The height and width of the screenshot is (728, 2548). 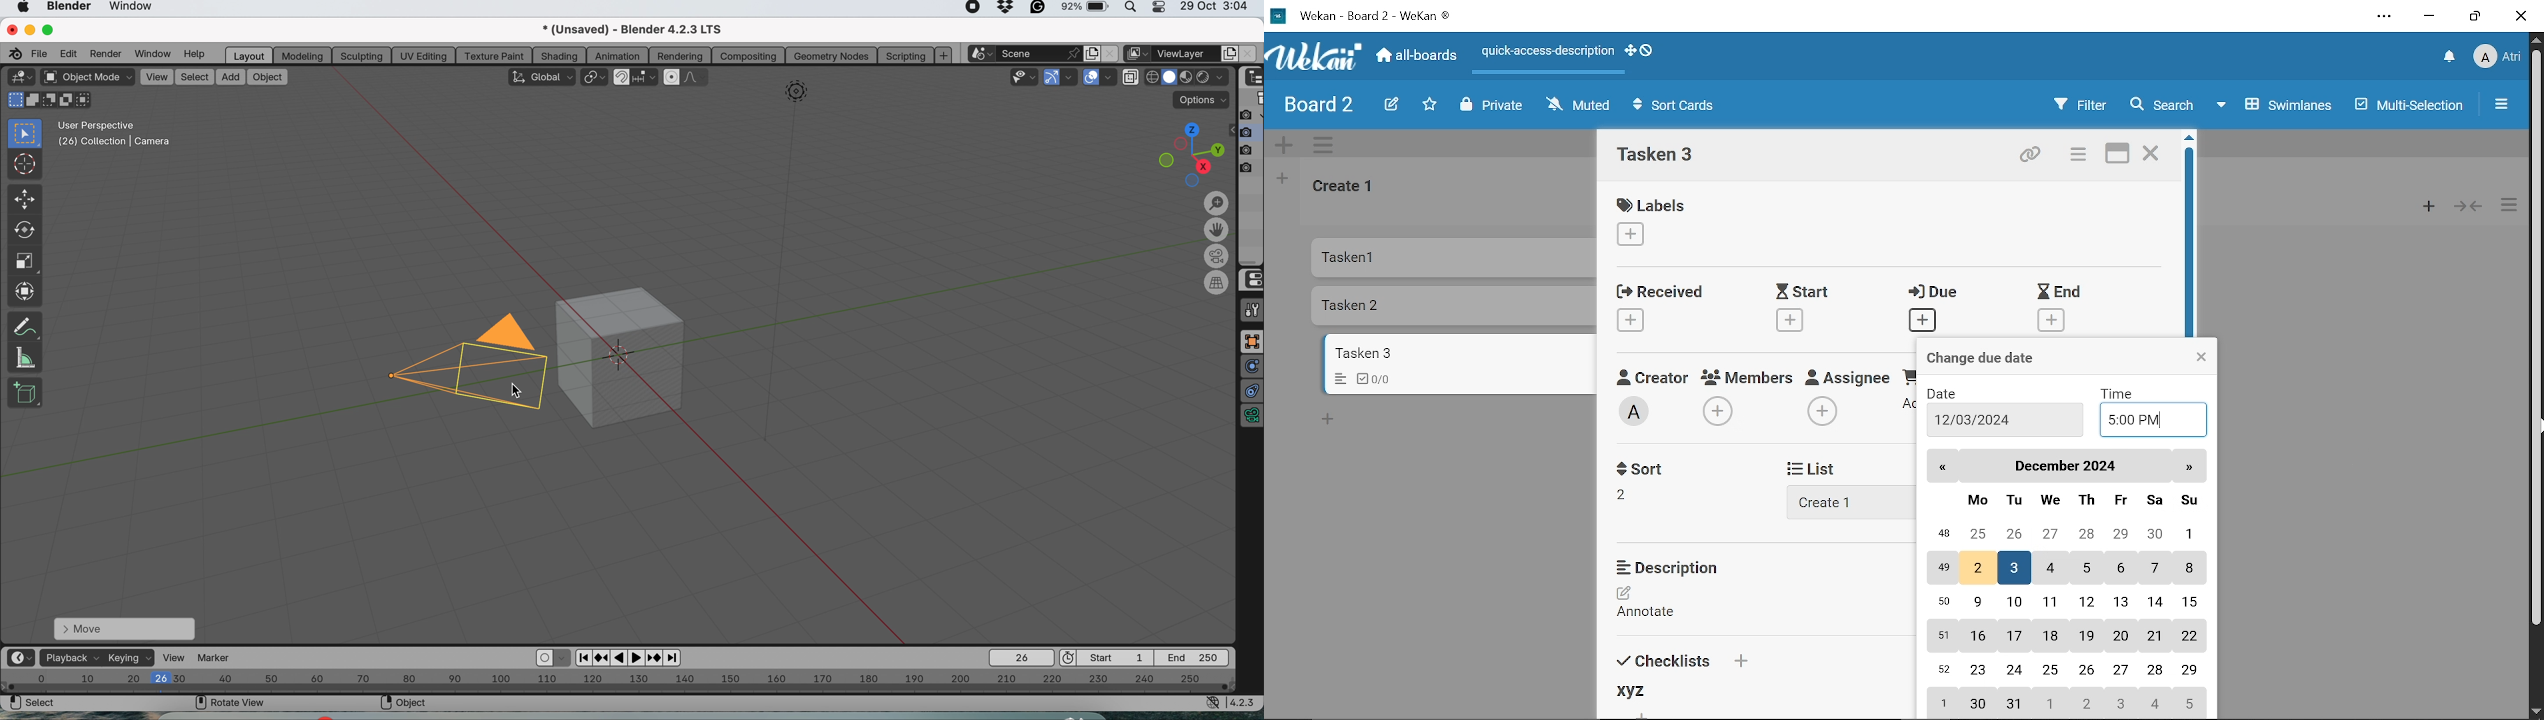 What do you see at coordinates (2078, 105) in the screenshot?
I see `Filters` at bounding box center [2078, 105].